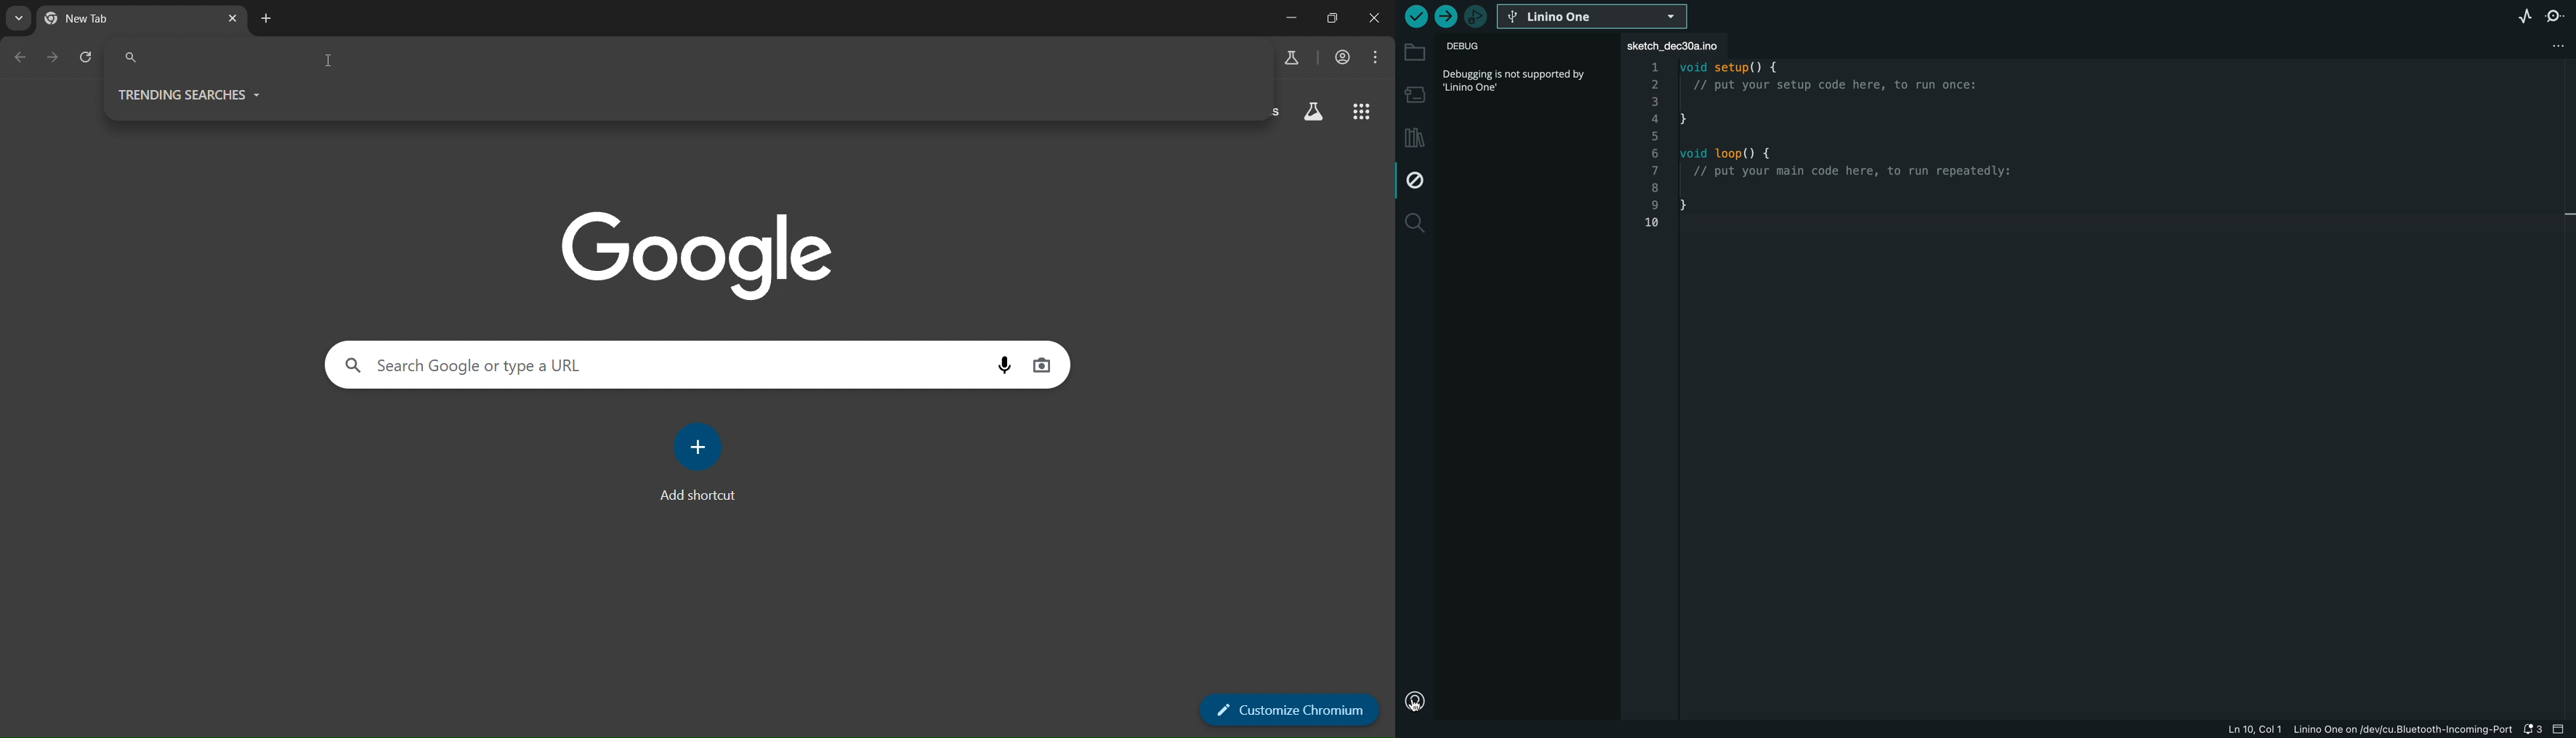 This screenshot has width=2576, height=756. What do you see at coordinates (1289, 18) in the screenshot?
I see `Minimize` at bounding box center [1289, 18].